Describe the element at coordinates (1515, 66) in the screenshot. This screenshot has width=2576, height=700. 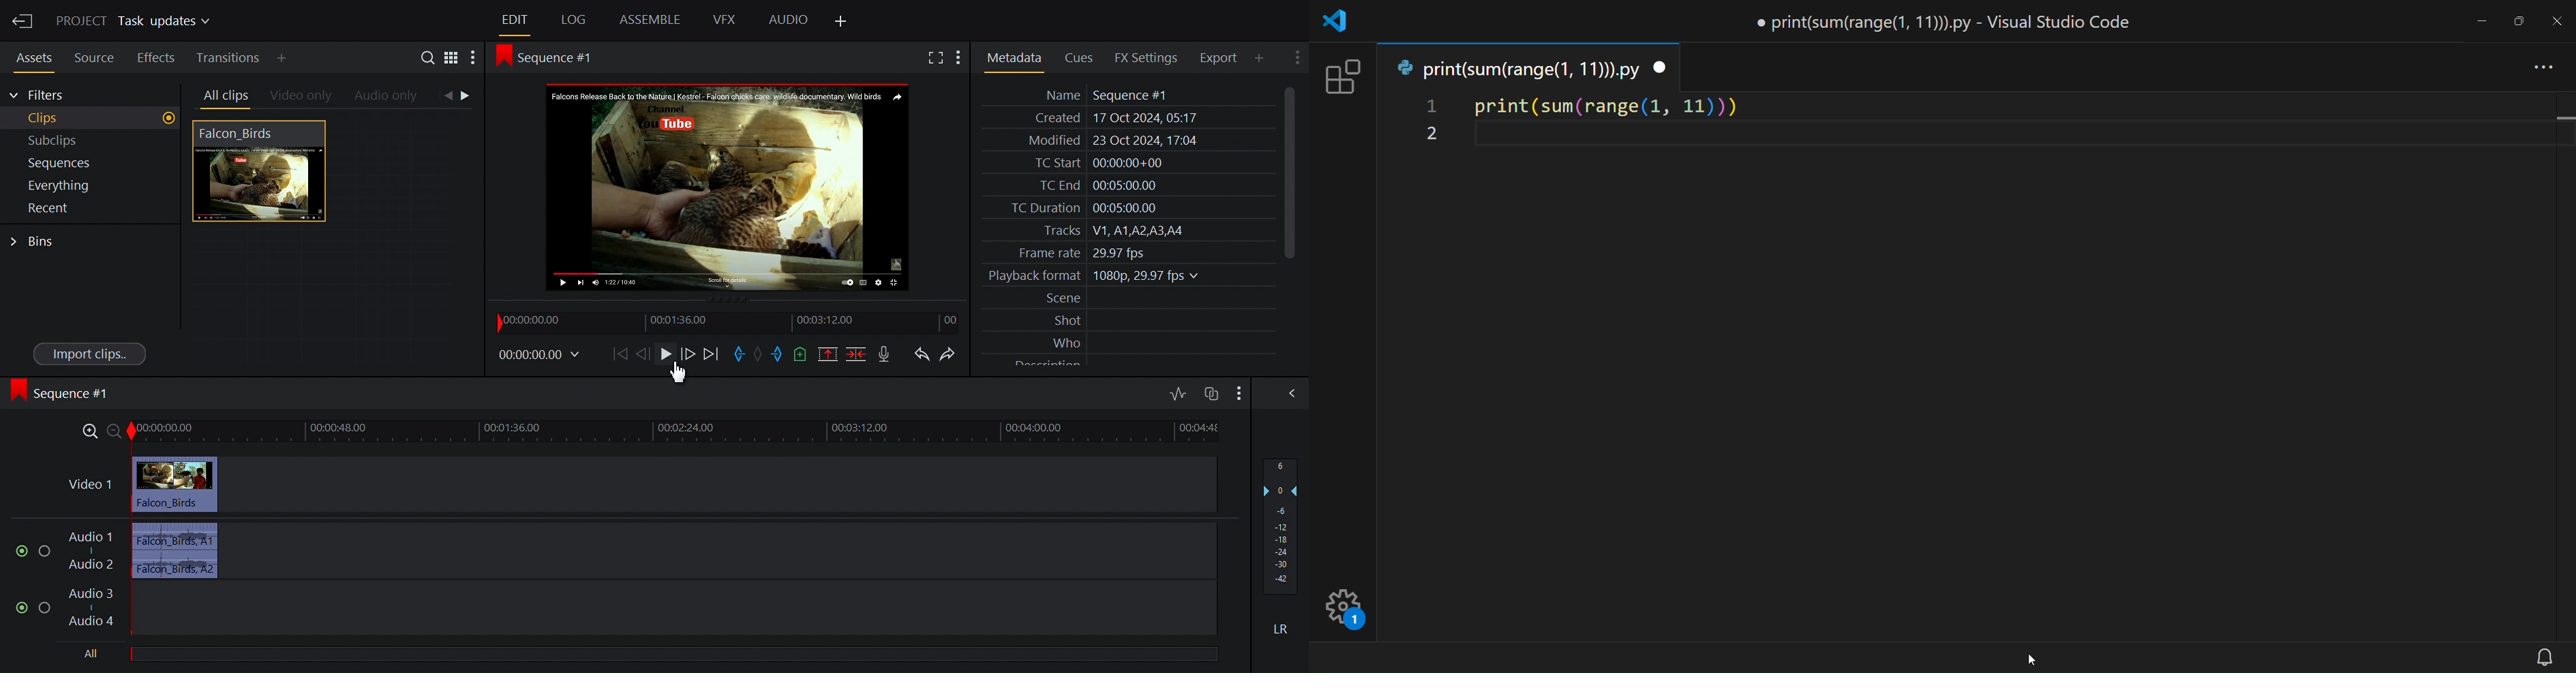
I see ` print(sum(range(1, 11))).py` at that location.